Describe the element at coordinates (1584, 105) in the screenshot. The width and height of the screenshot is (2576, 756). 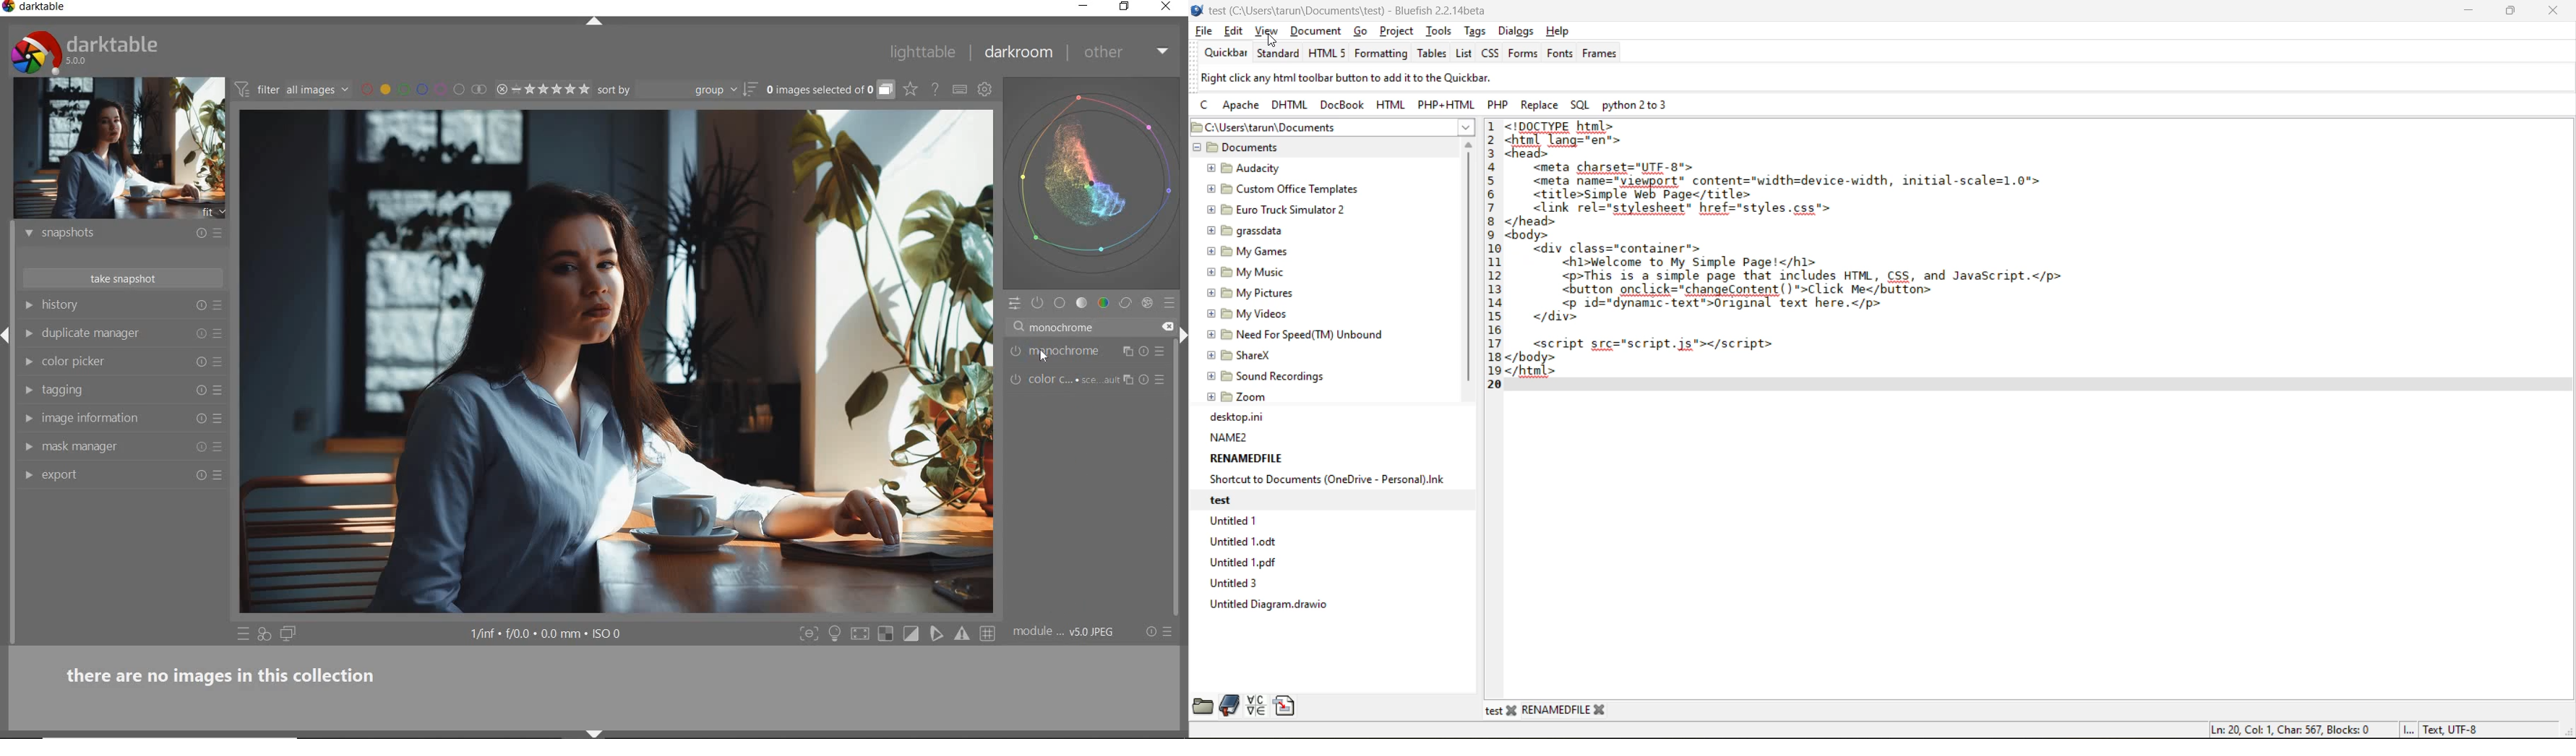
I see `sql` at that location.